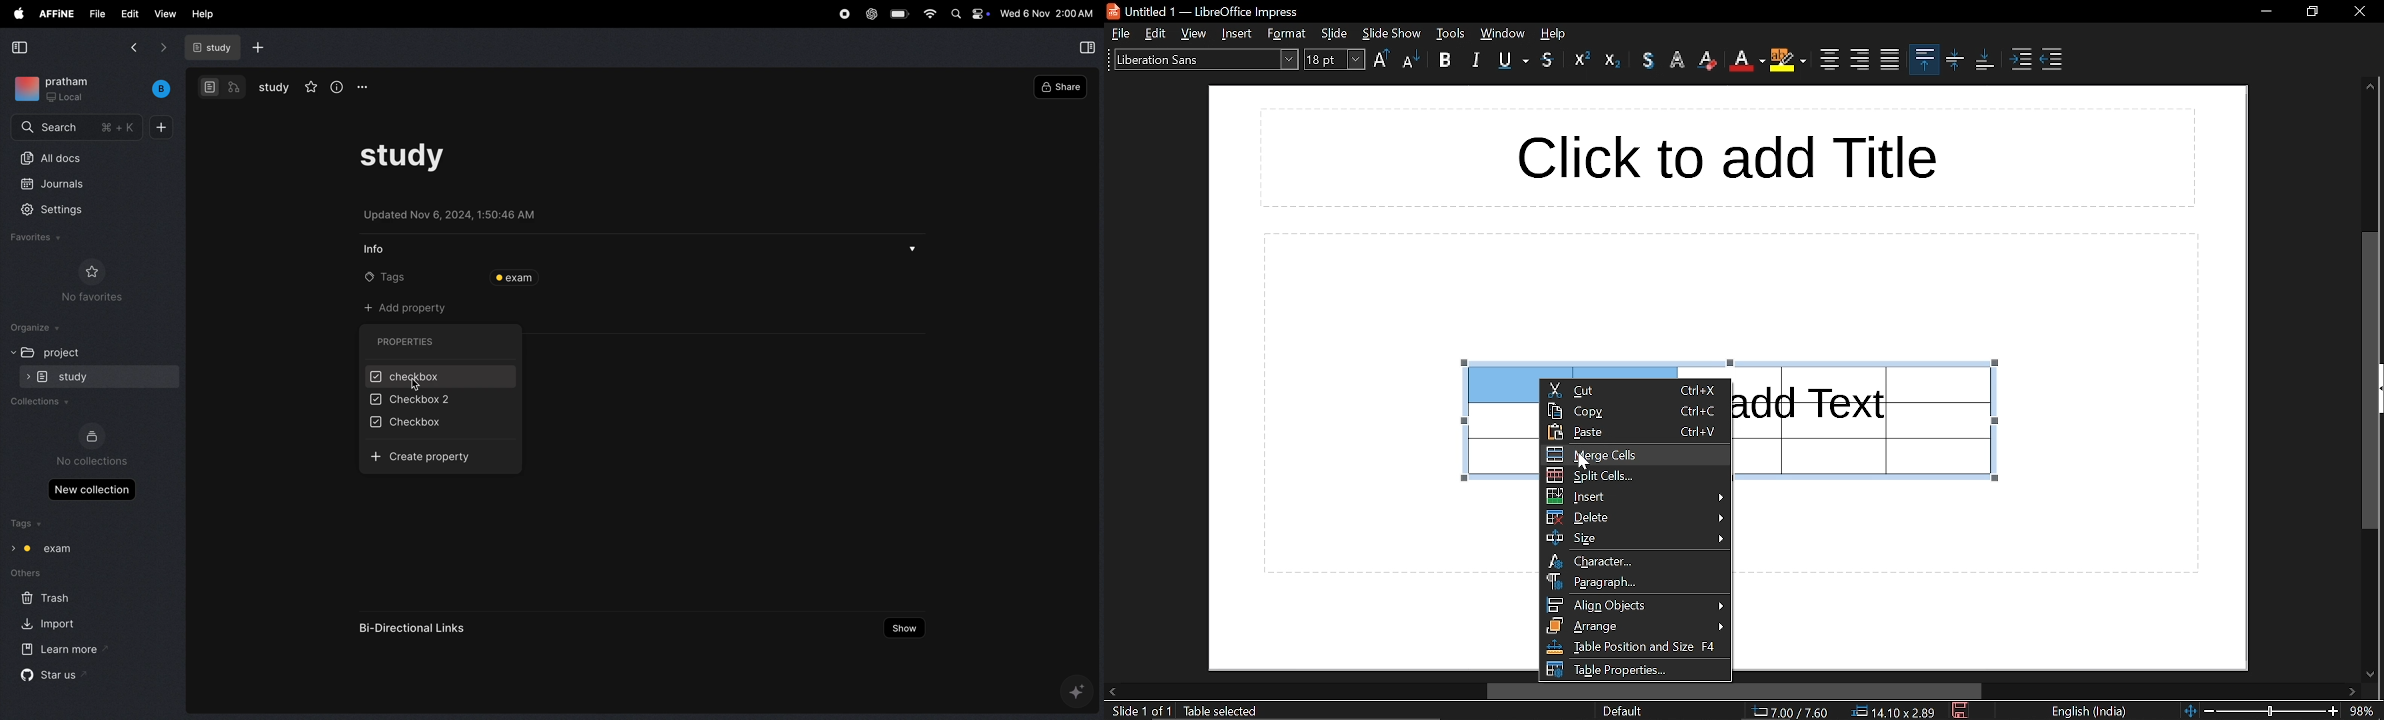 The height and width of the screenshot is (728, 2408). What do you see at coordinates (2333, 711) in the screenshot?
I see `zoom in` at bounding box center [2333, 711].